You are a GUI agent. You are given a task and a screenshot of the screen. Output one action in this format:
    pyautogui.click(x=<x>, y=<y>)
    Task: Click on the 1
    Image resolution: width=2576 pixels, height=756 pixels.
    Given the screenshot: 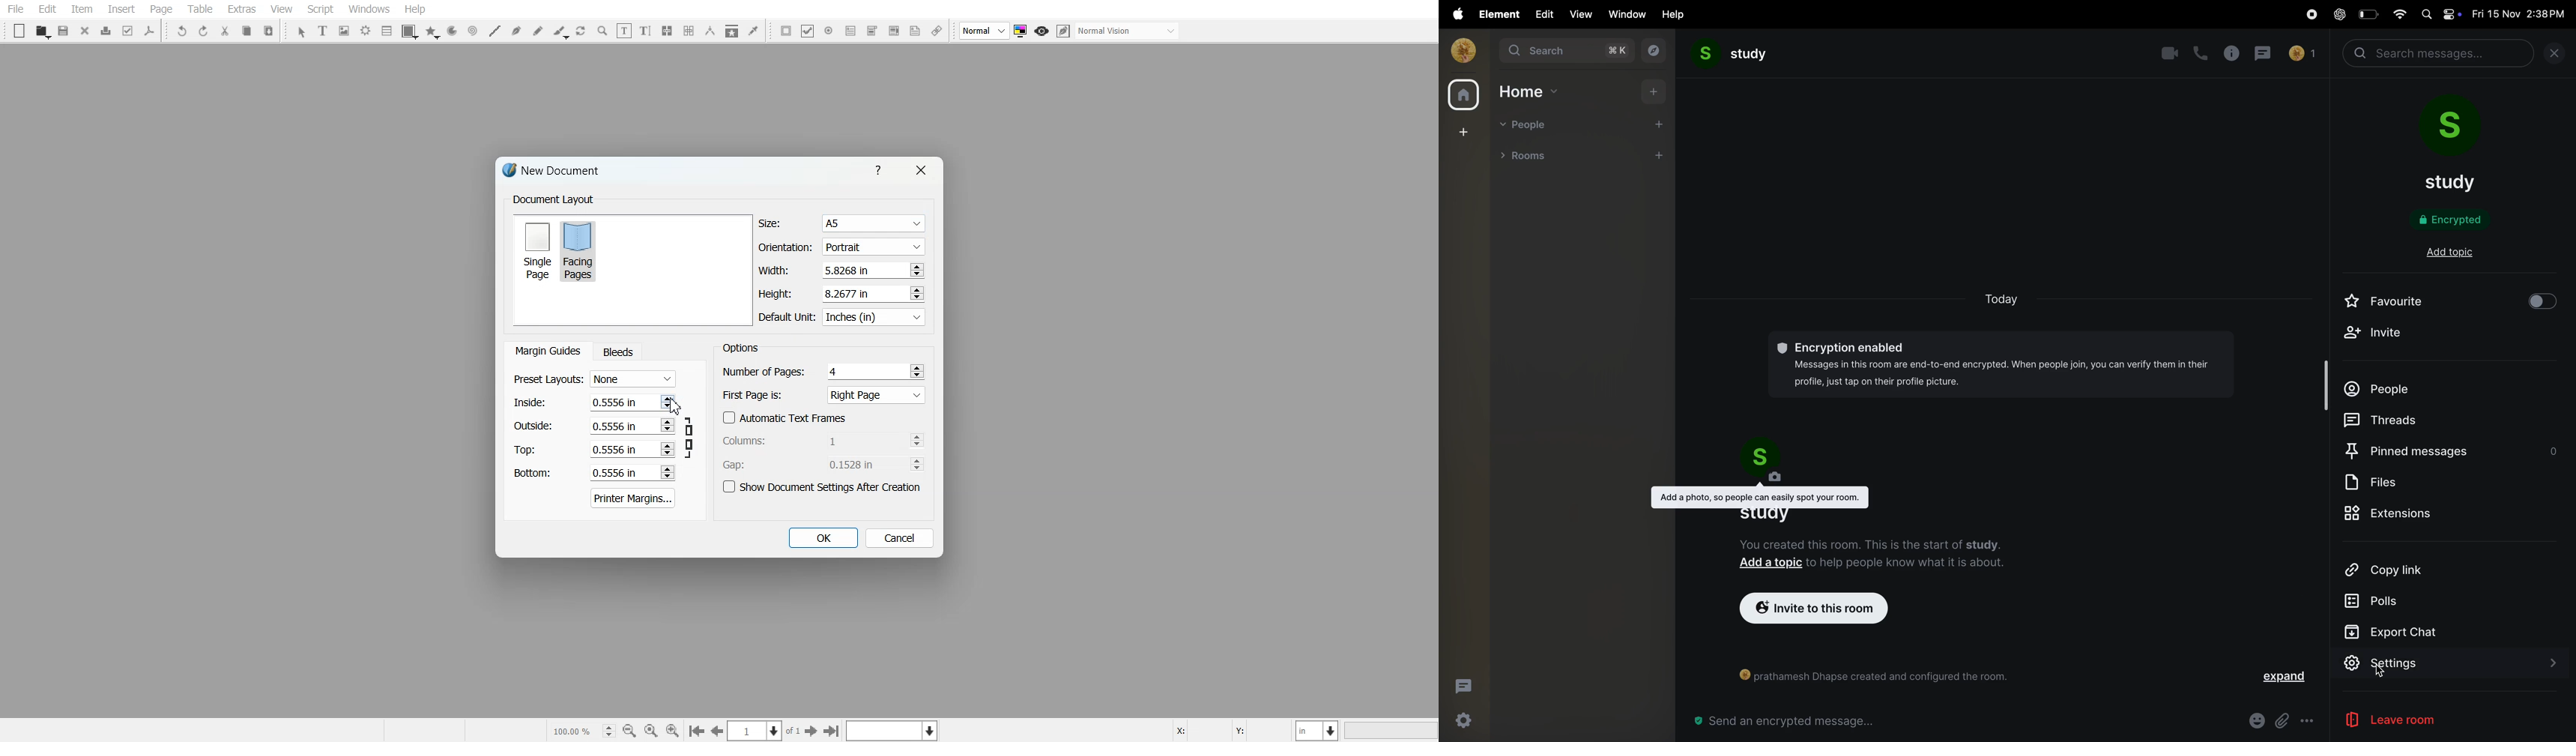 What is the action you would take?
    pyautogui.click(x=855, y=440)
    